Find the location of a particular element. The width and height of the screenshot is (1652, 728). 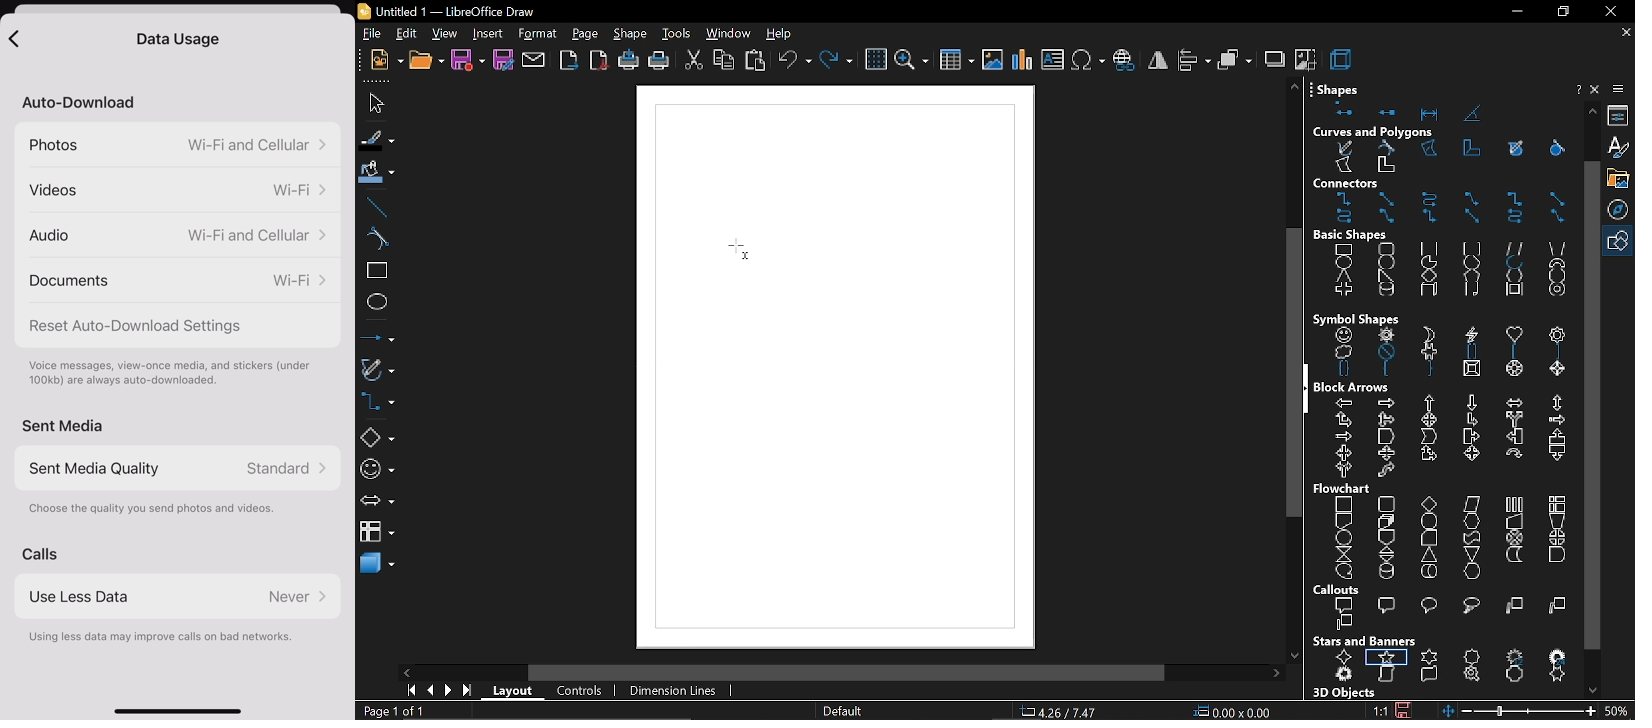

symbol shapes is located at coordinates (378, 472).